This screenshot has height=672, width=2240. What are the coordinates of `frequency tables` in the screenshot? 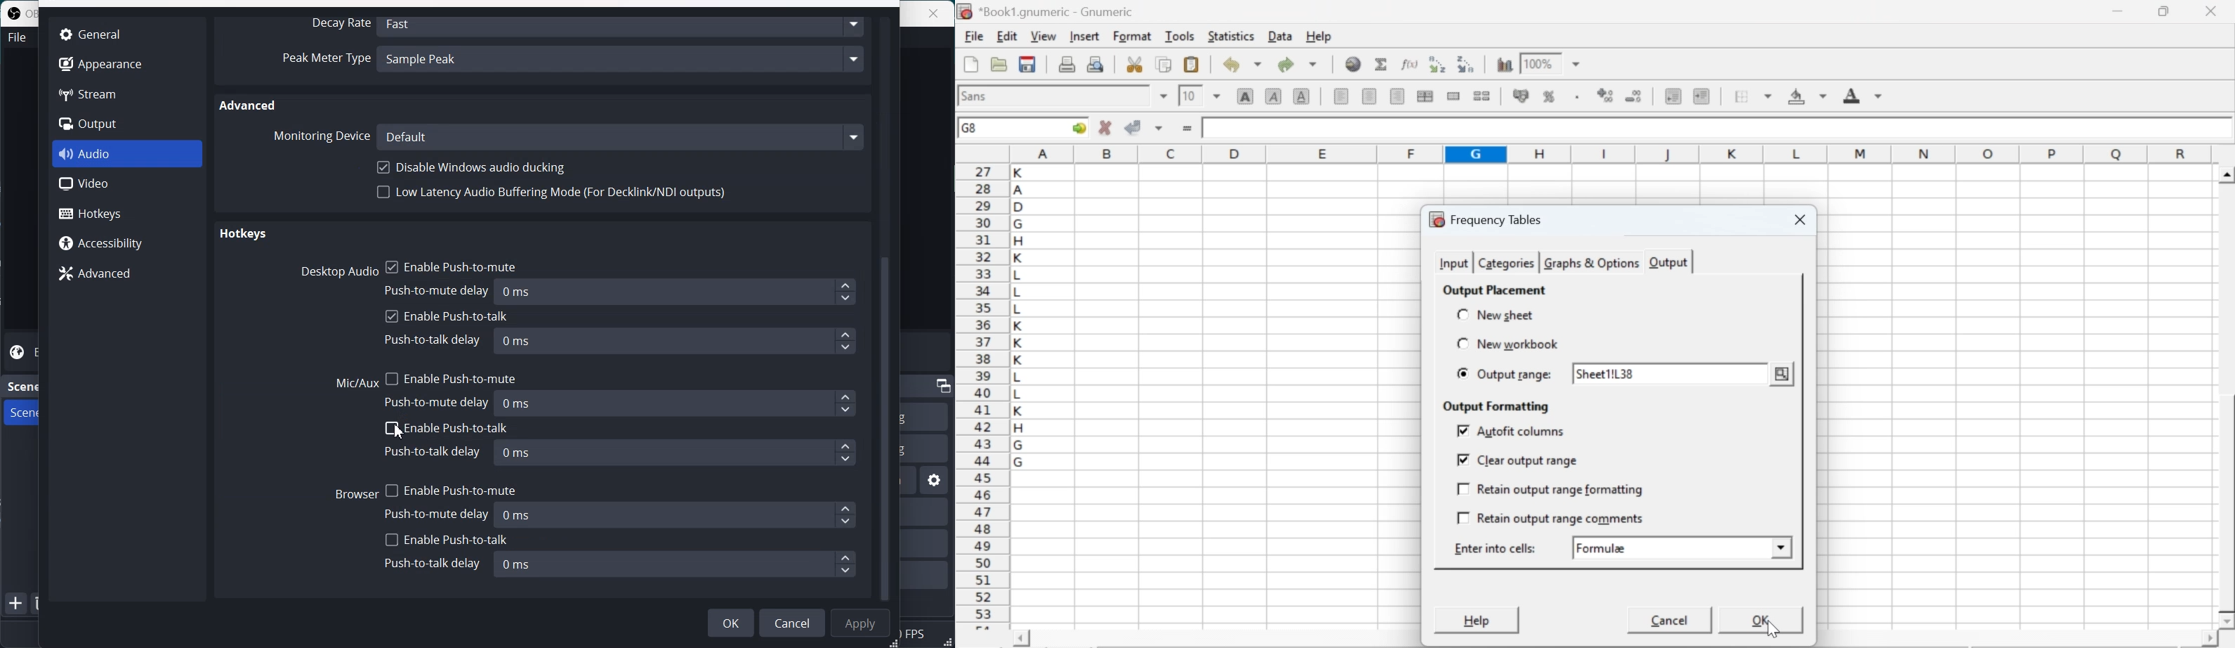 It's located at (1486, 219).